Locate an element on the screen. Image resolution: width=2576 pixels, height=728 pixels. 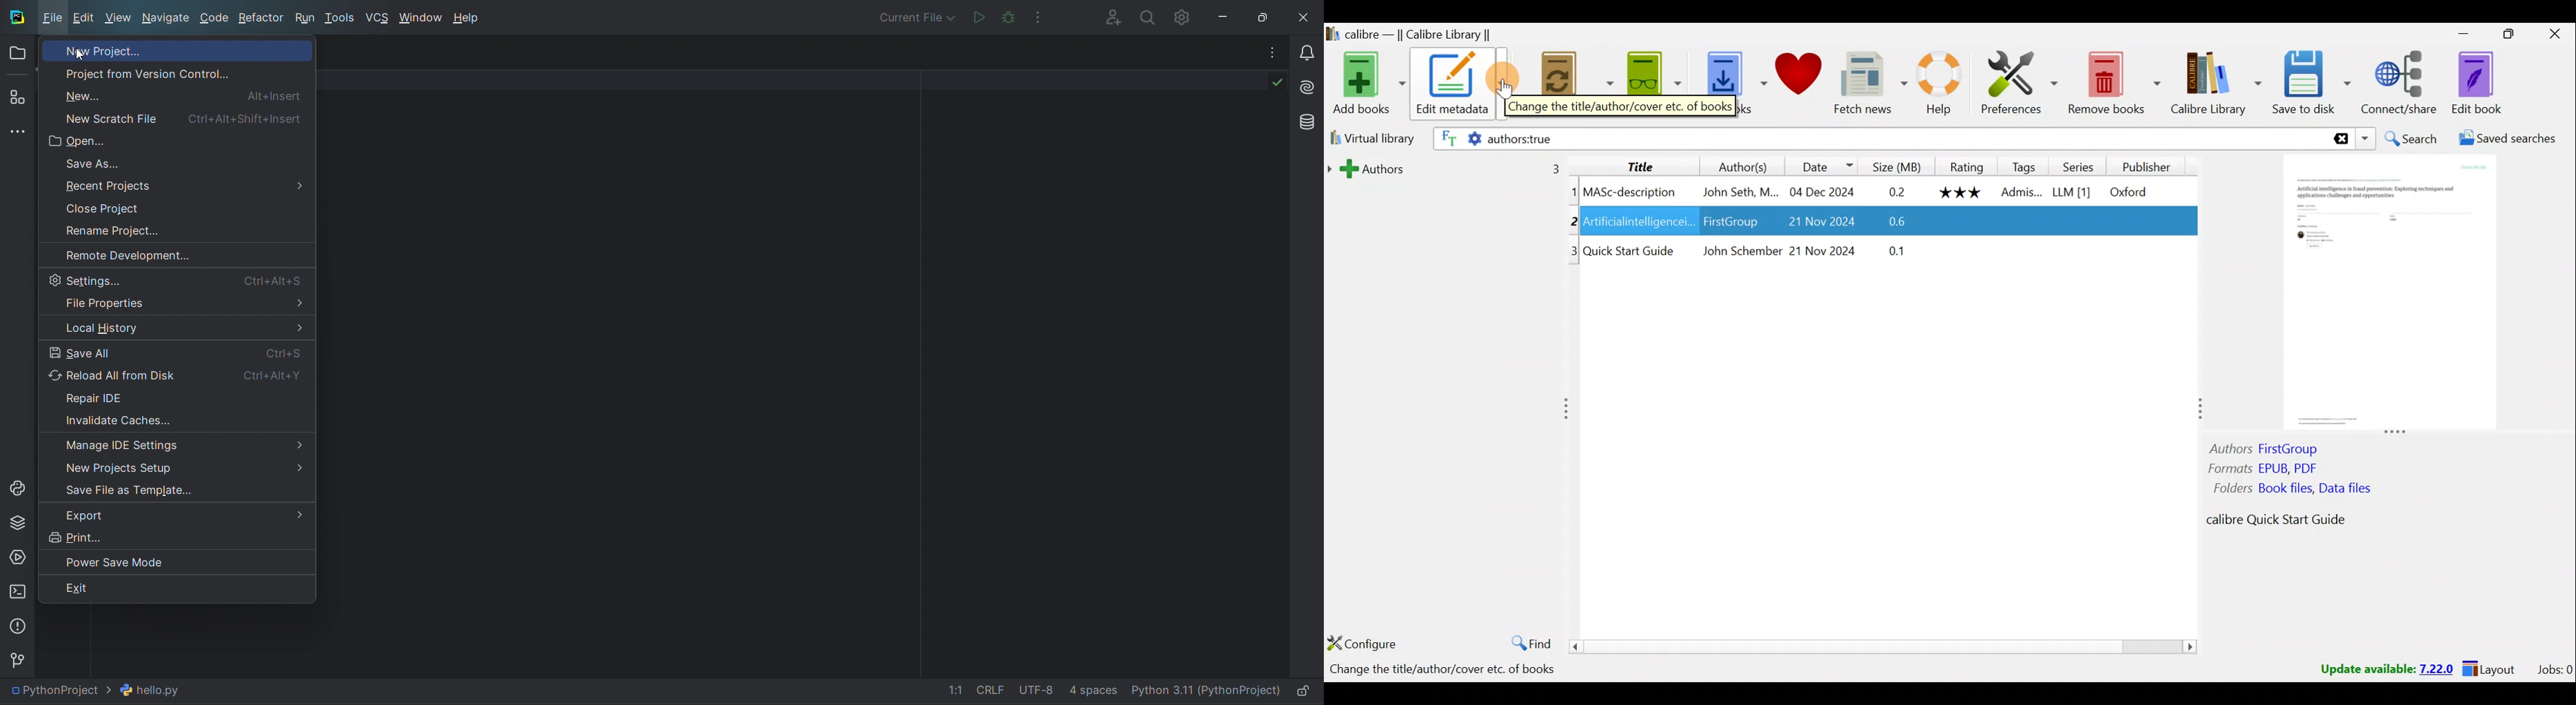
Remove books is located at coordinates (2113, 84).